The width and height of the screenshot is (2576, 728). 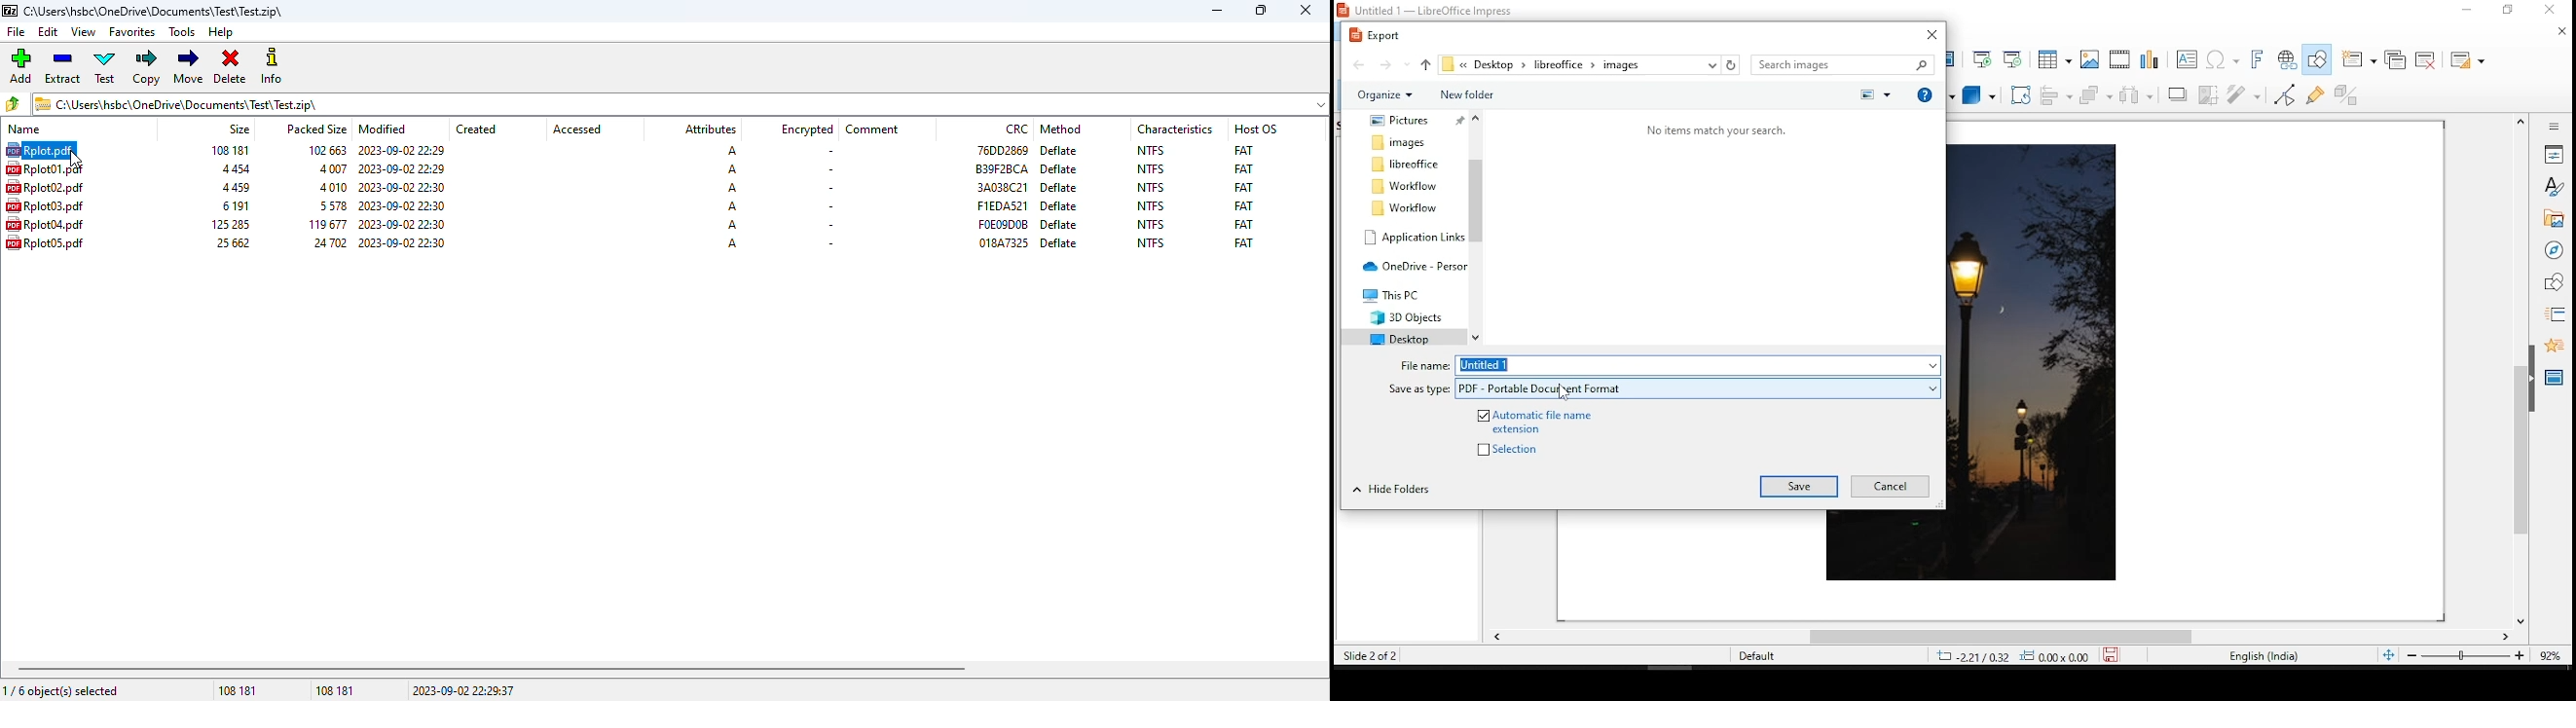 I want to click on search bar, so click(x=1842, y=65).